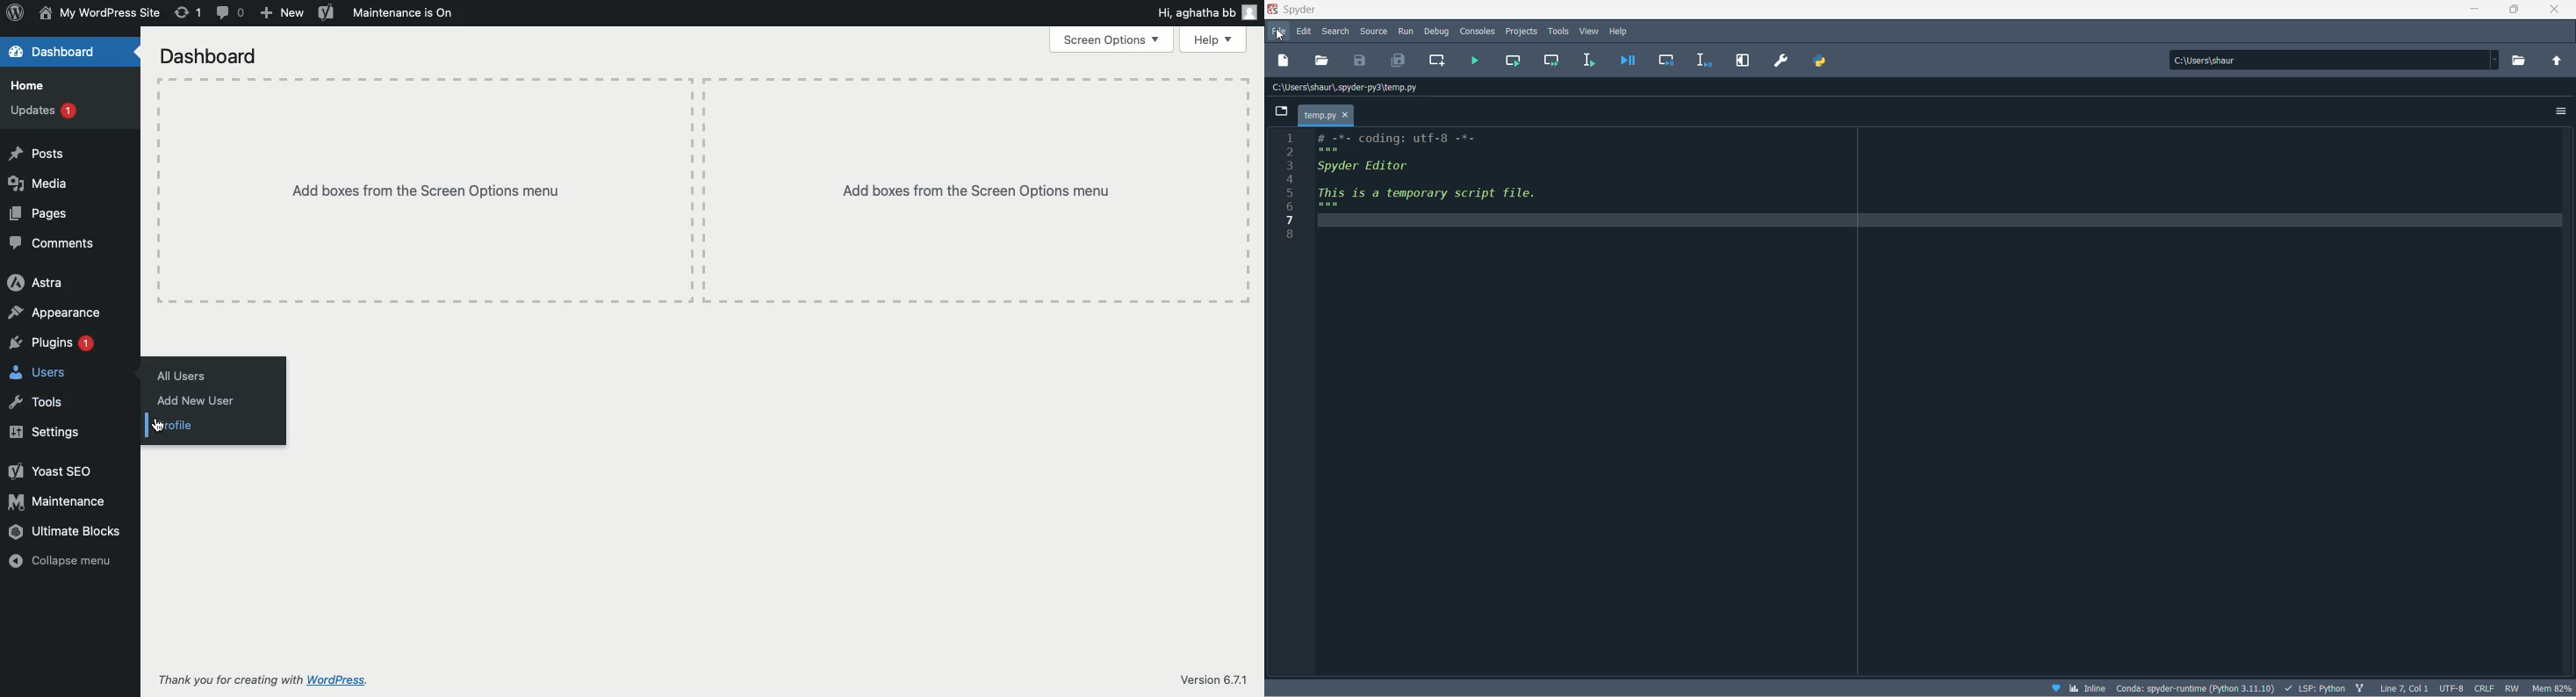 The width and height of the screenshot is (2576, 700). I want to click on new file, so click(1284, 60).